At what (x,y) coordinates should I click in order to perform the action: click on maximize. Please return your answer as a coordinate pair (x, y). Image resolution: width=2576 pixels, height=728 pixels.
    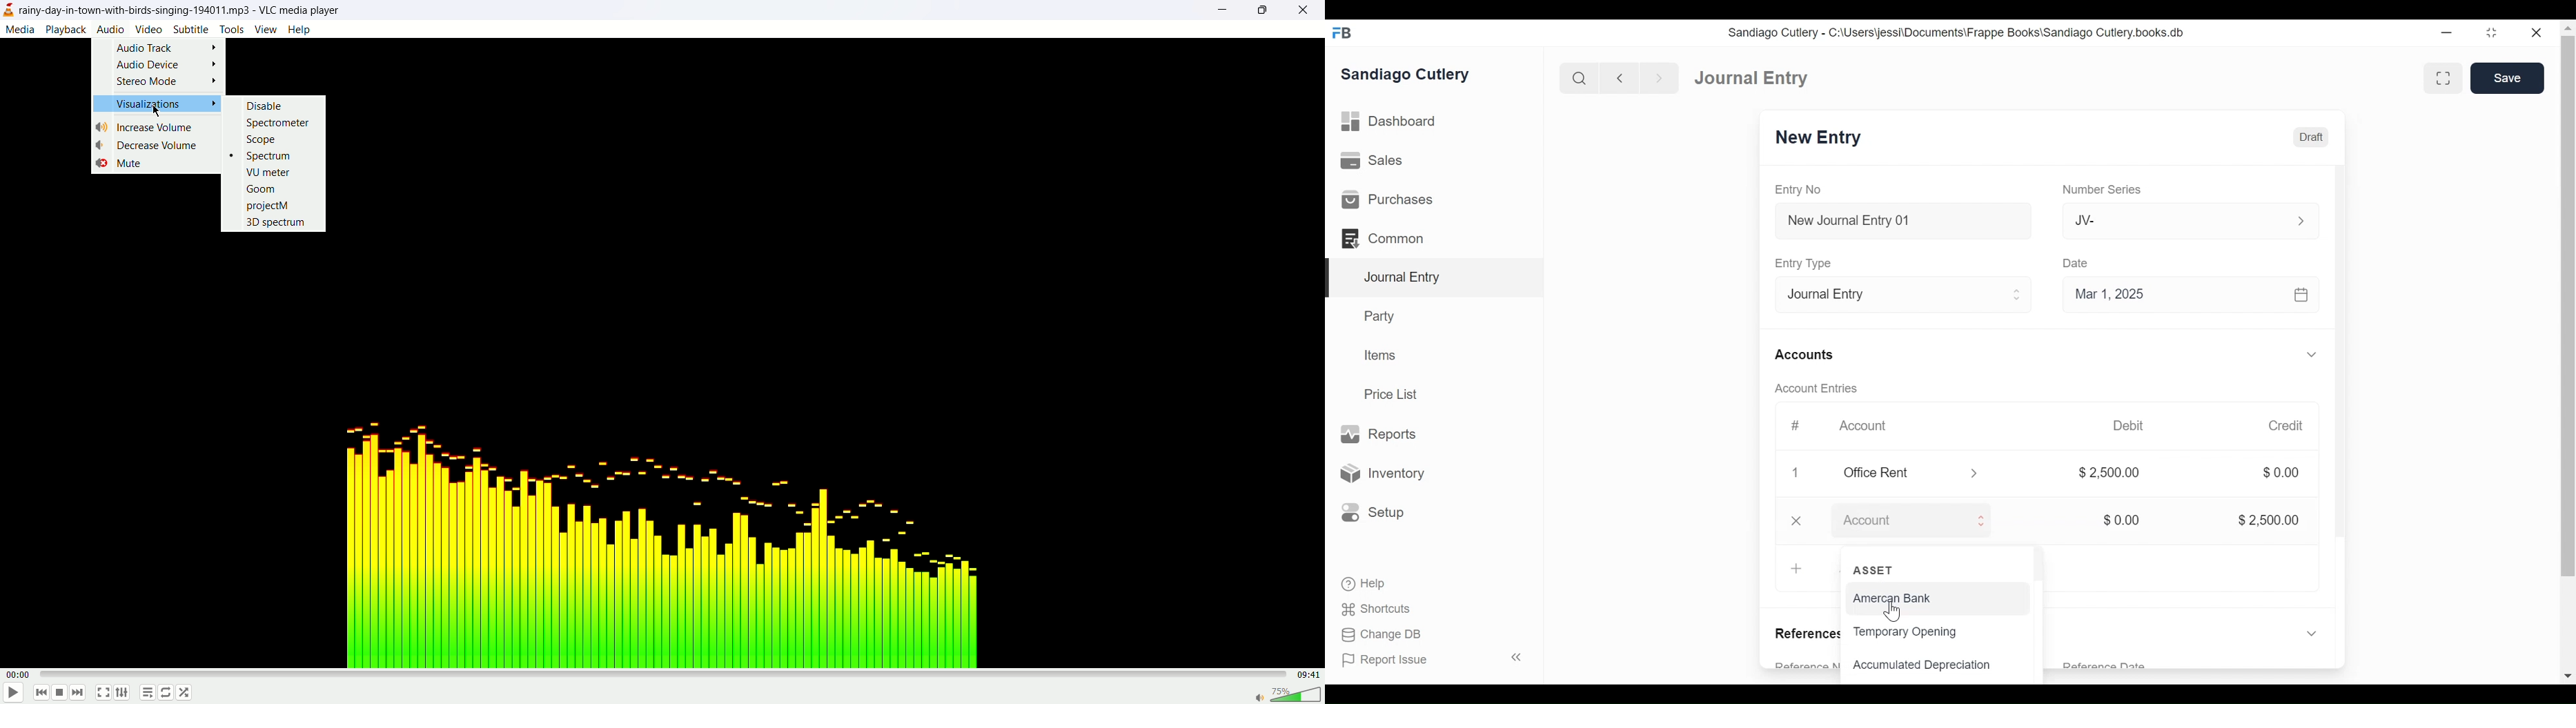
    Looking at the image, I should click on (2490, 32).